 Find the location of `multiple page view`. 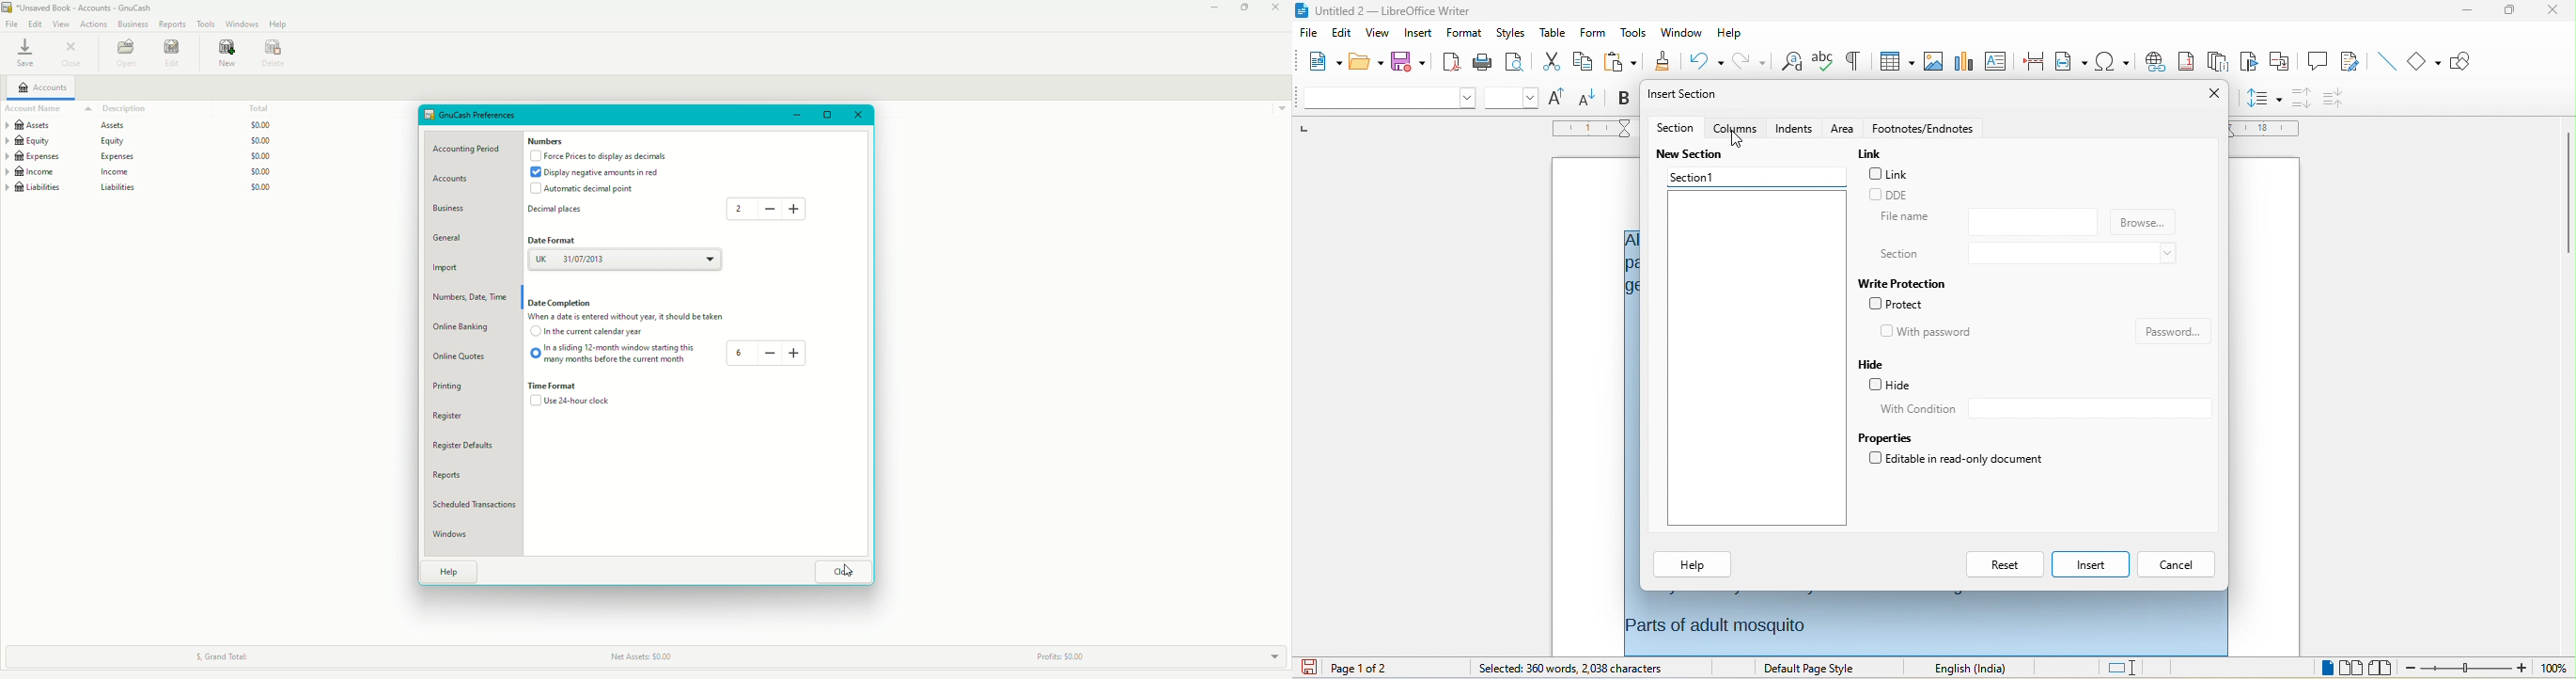

multiple page view is located at coordinates (2350, 668).